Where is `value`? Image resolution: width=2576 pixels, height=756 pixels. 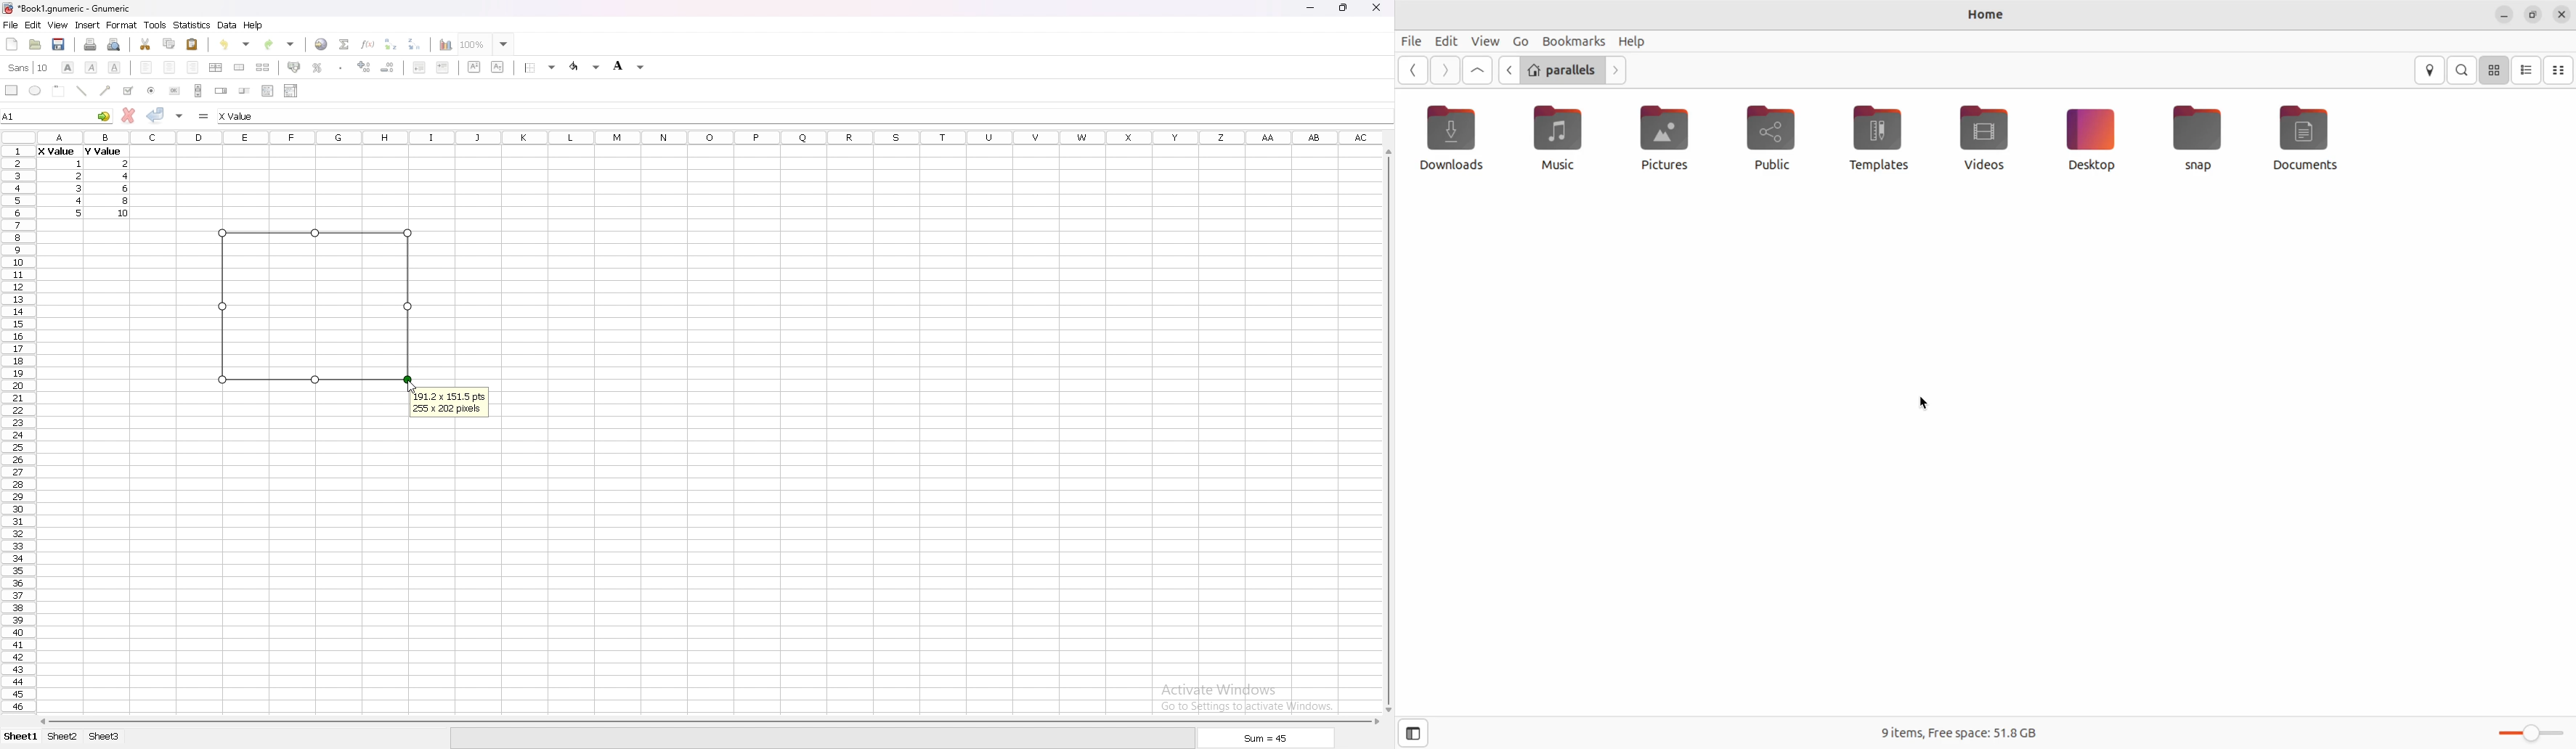
value is located at coordinates (56, 152).